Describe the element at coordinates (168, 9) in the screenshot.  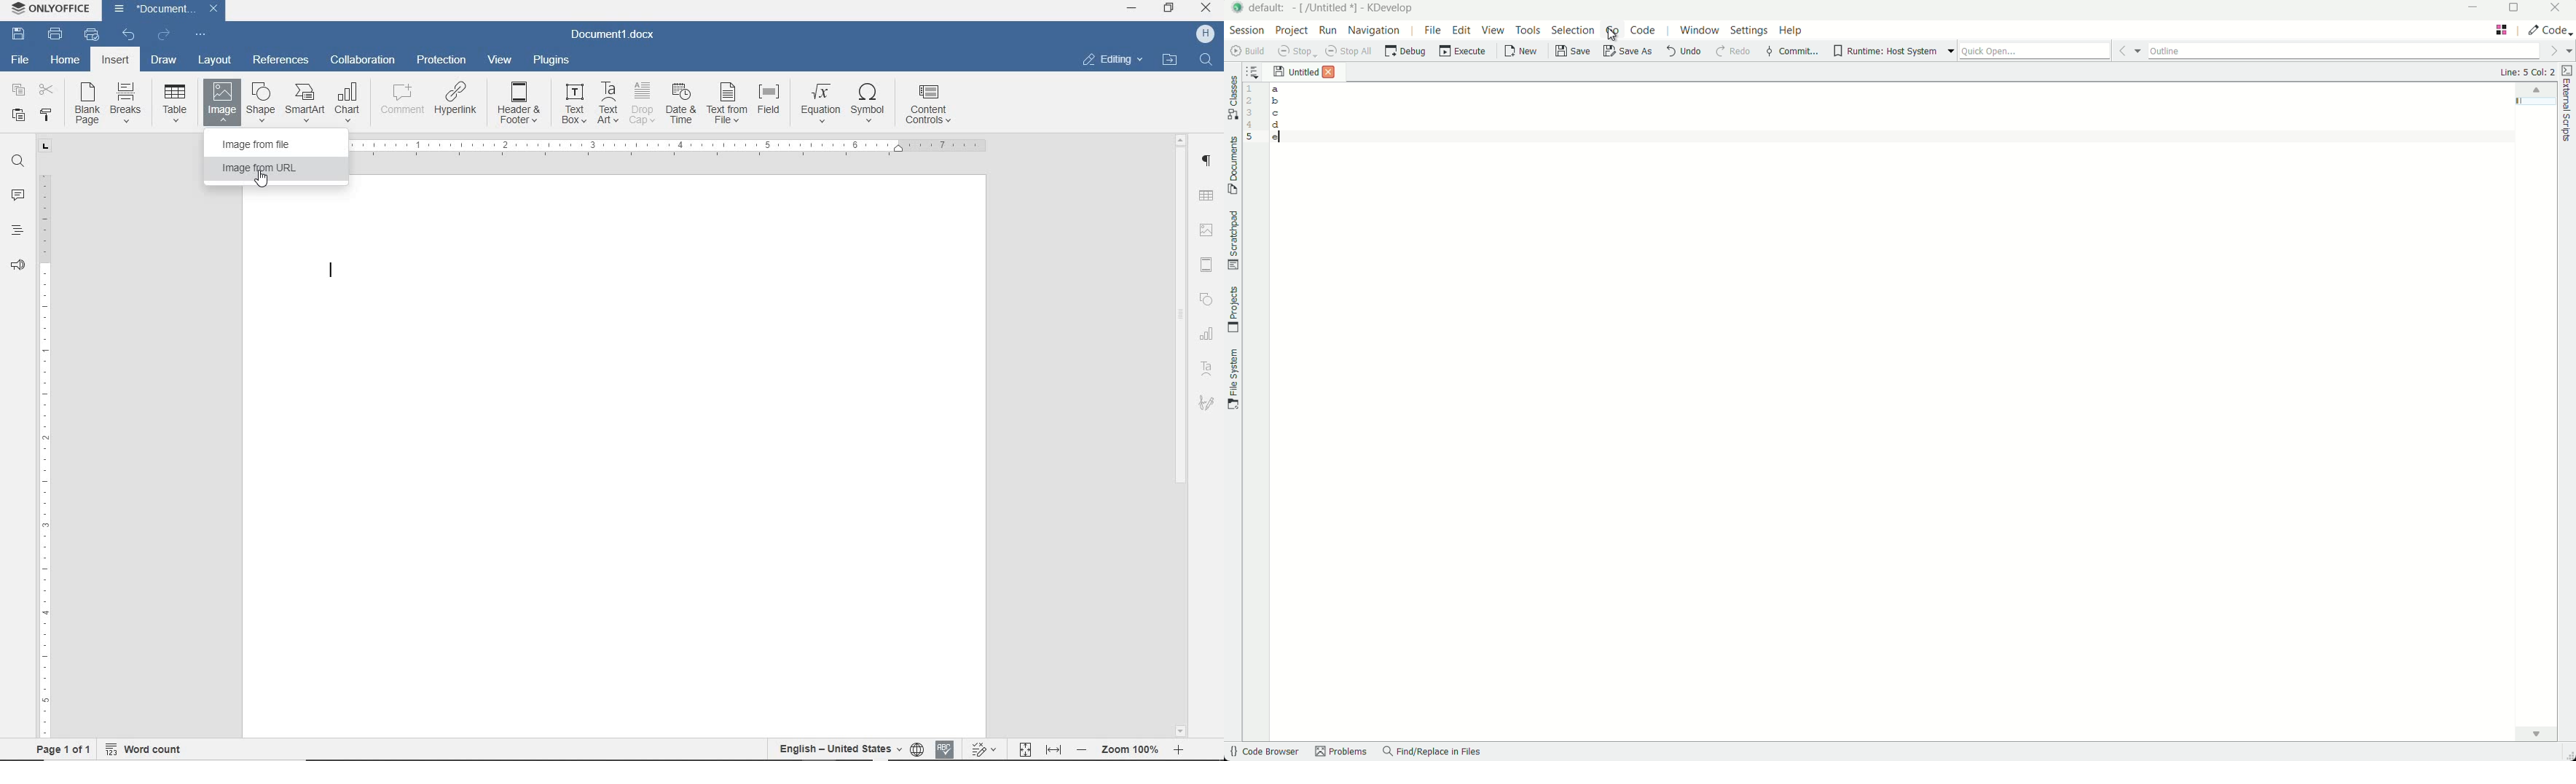
I see `Document1(document name)` at that location.